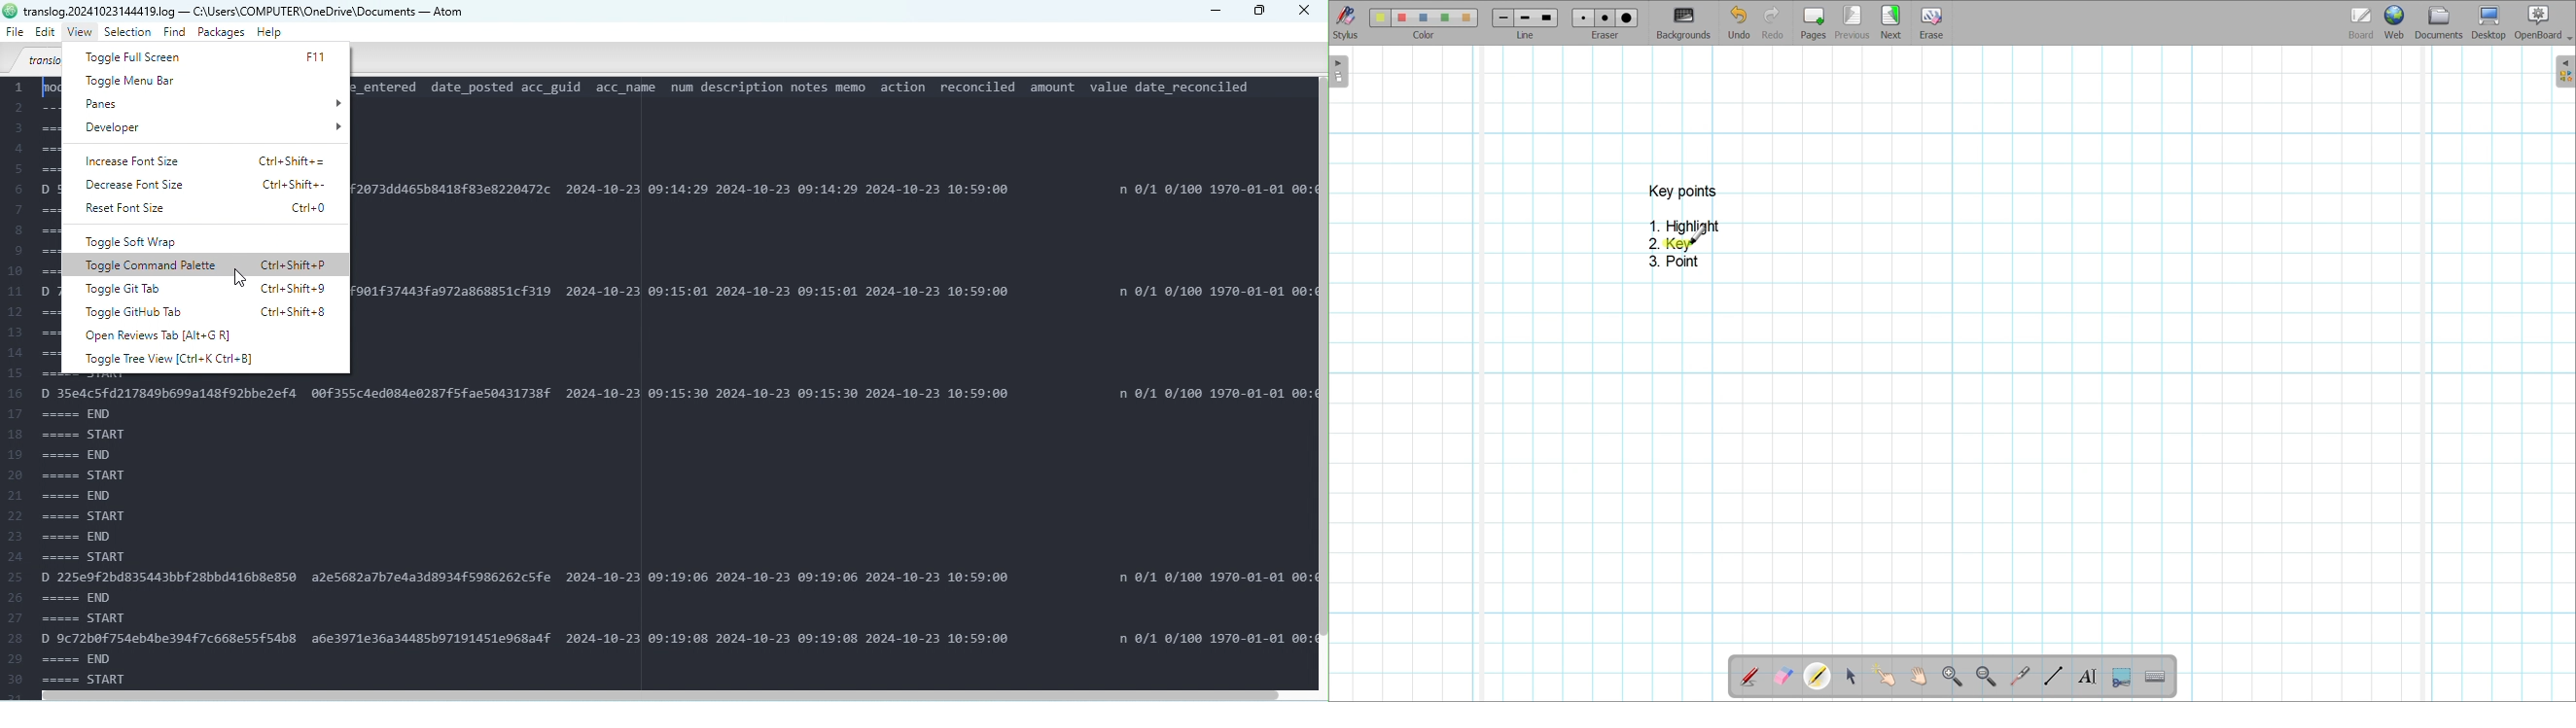  What do you see at coordinates (223, 32) in the screenshot?
I see `Packages` at bounding box center [223, 32].